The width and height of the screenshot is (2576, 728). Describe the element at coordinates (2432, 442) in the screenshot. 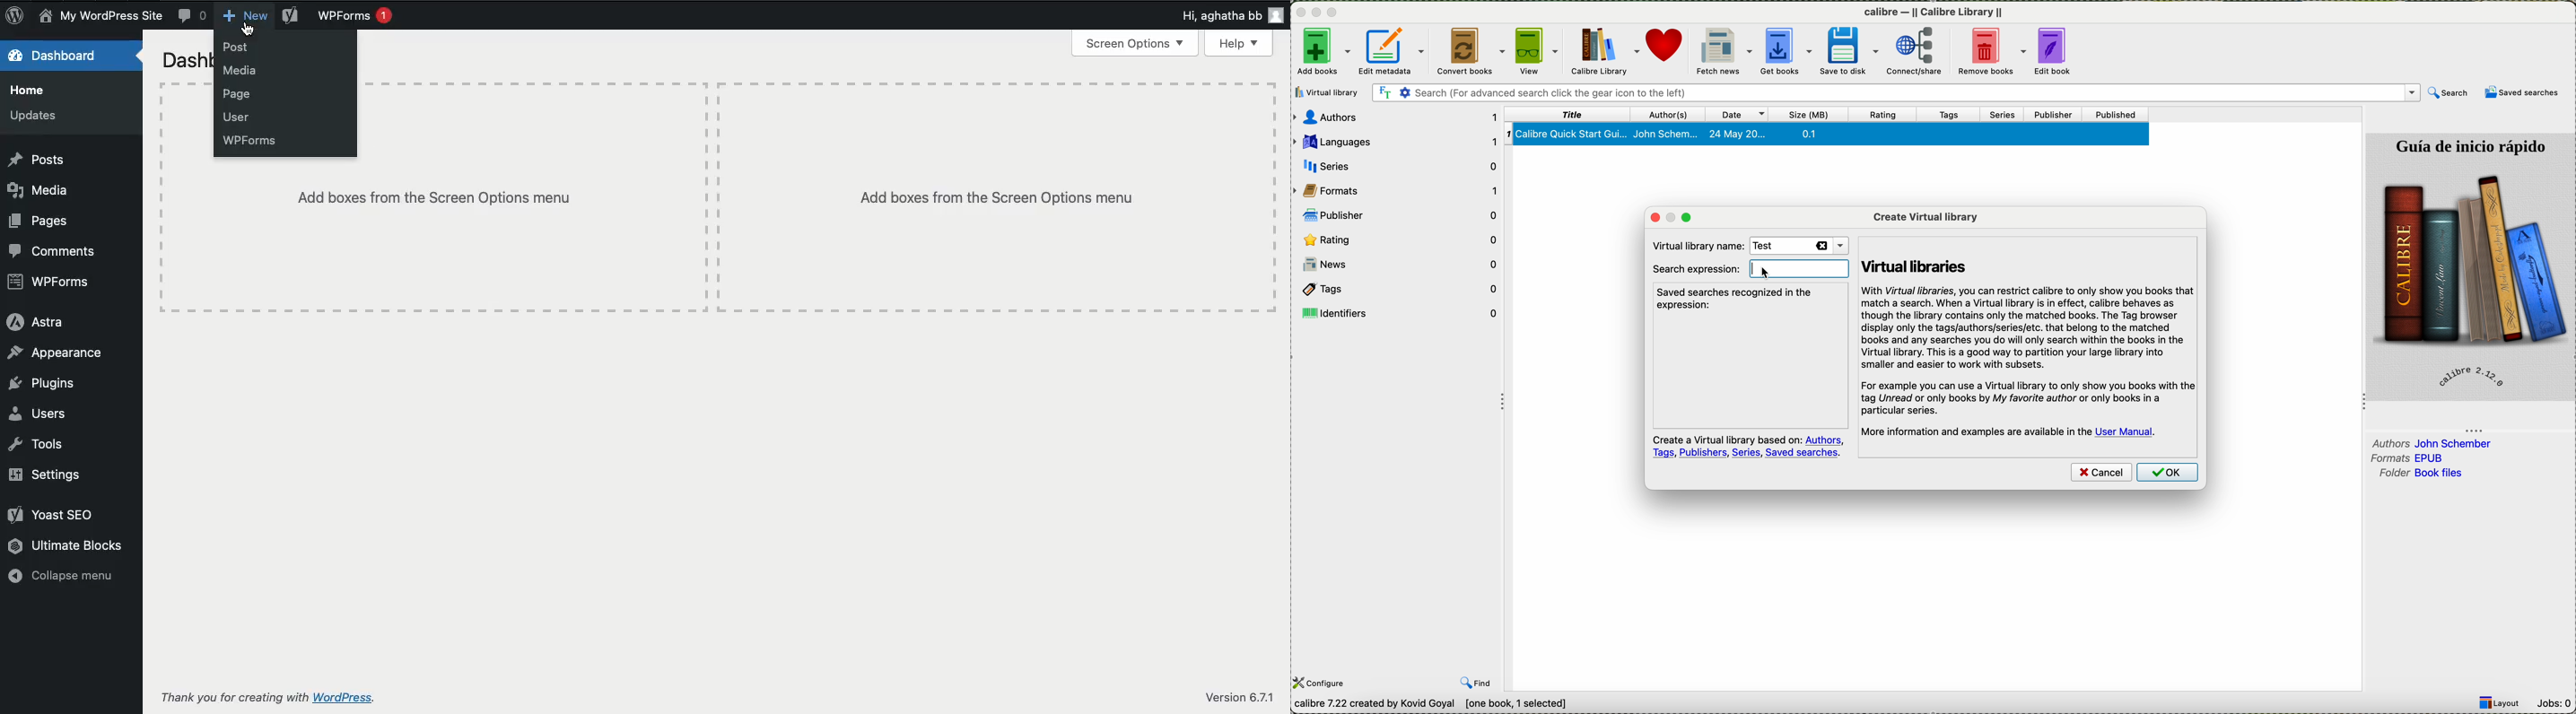

I see `authors` at that location.